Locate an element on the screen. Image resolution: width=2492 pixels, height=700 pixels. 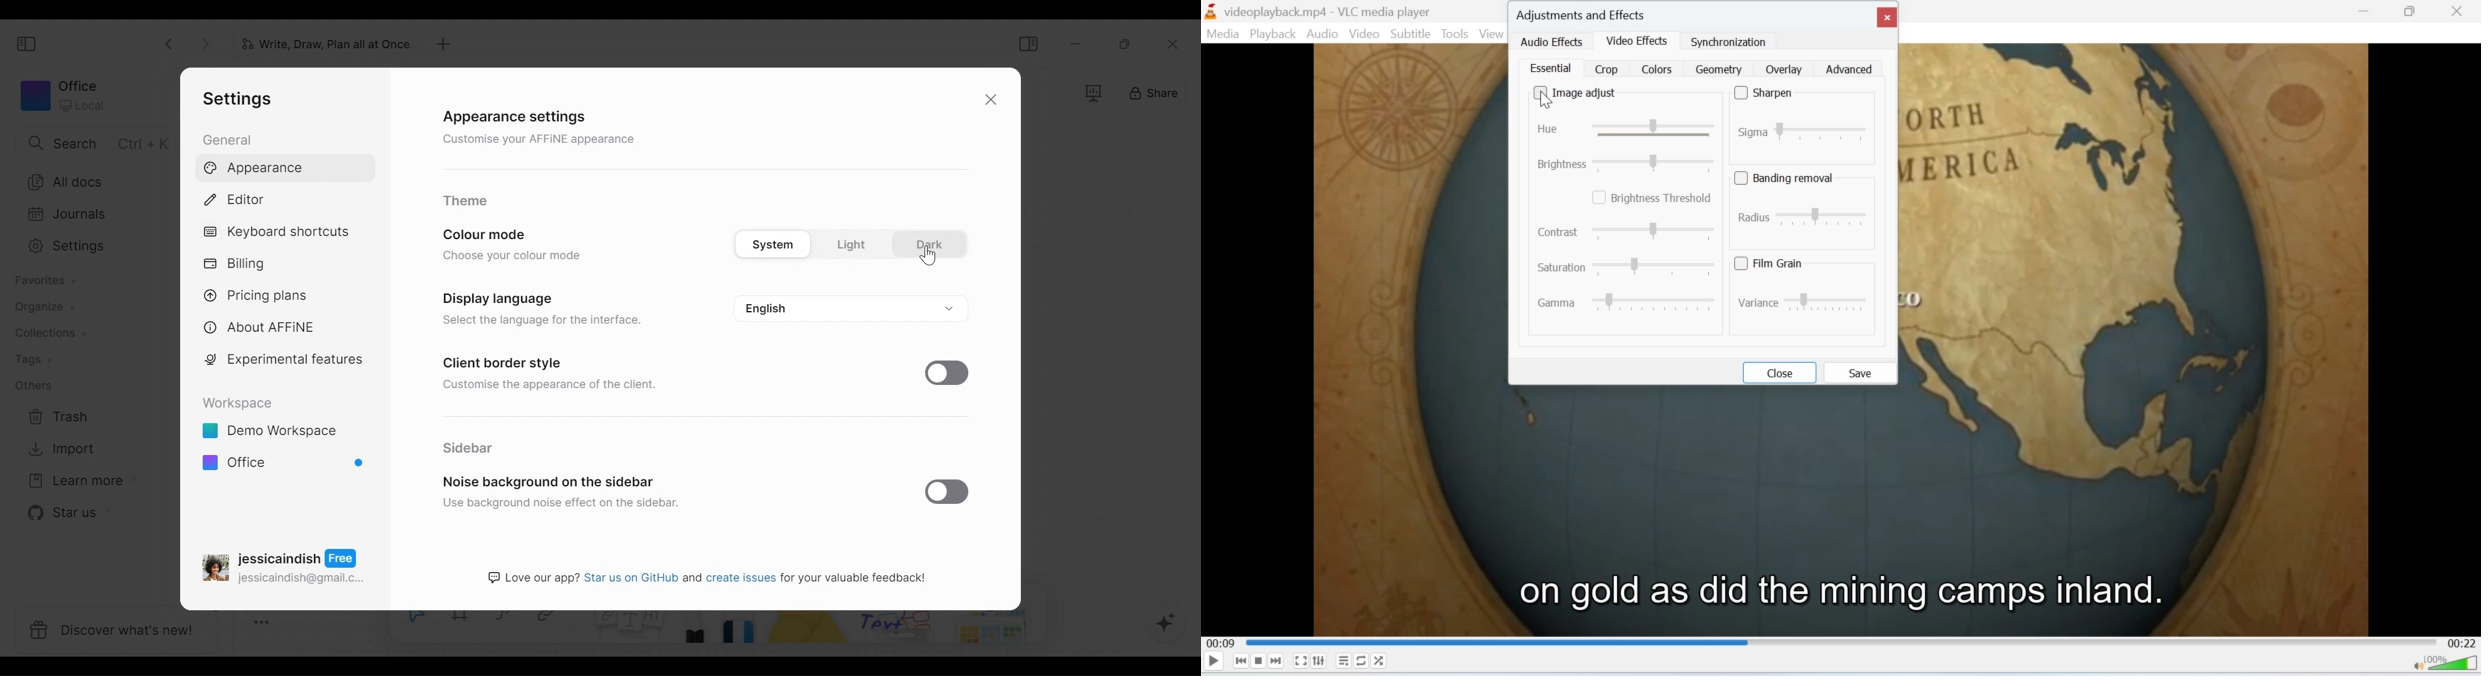
Video is located at coordinates (1366, 34).